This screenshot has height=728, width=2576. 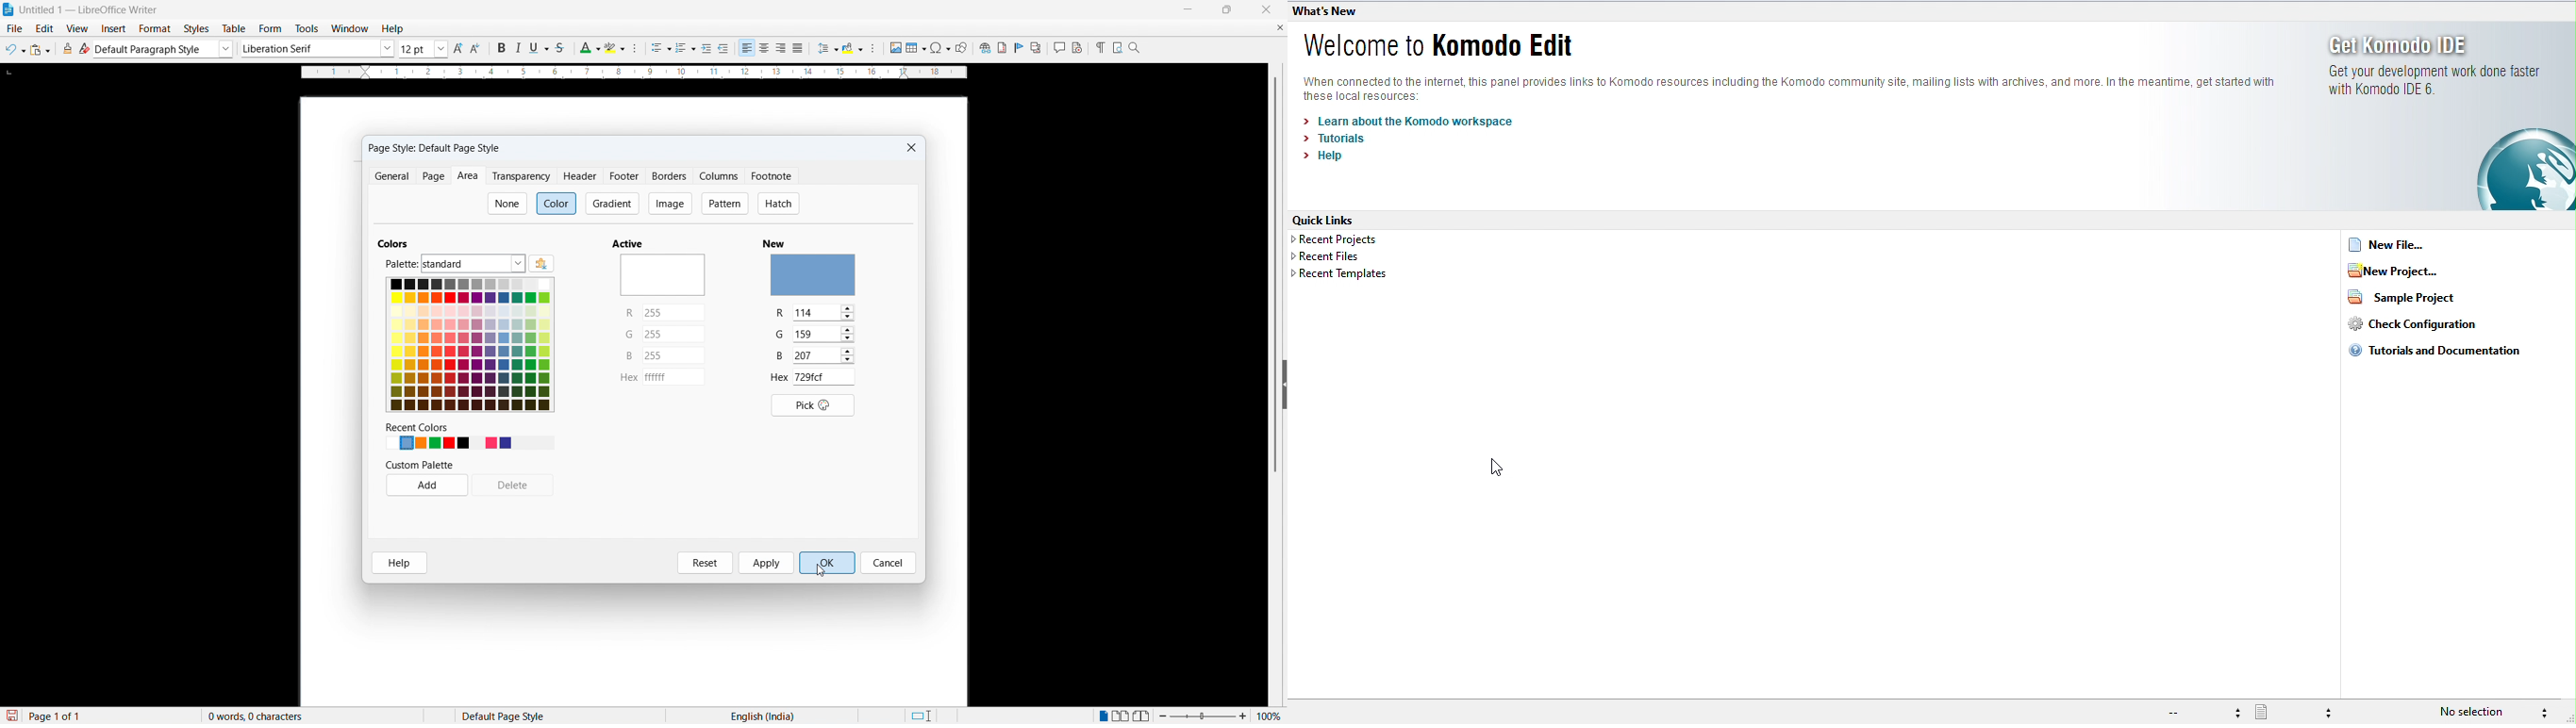 What do you see at coordinates (1135, 47) in the screenshot?
I see `Zoom ` at bounding box center [1135, 47].